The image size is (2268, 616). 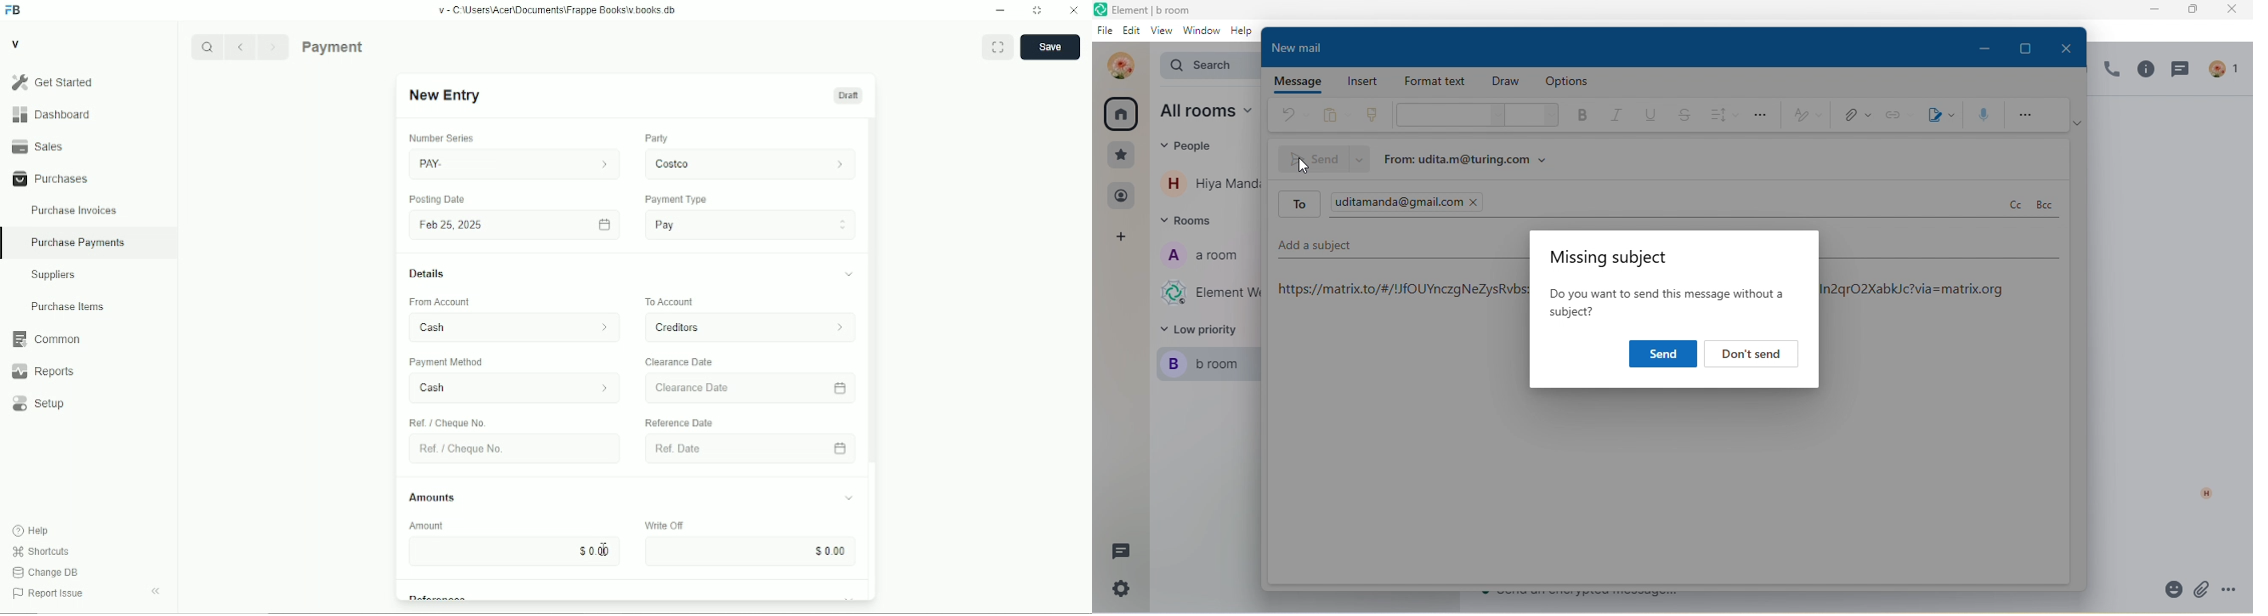 What do you see at coordinates (46, 573) in the screenshot?
I see `Change DB` at bounding box center [46, 573].